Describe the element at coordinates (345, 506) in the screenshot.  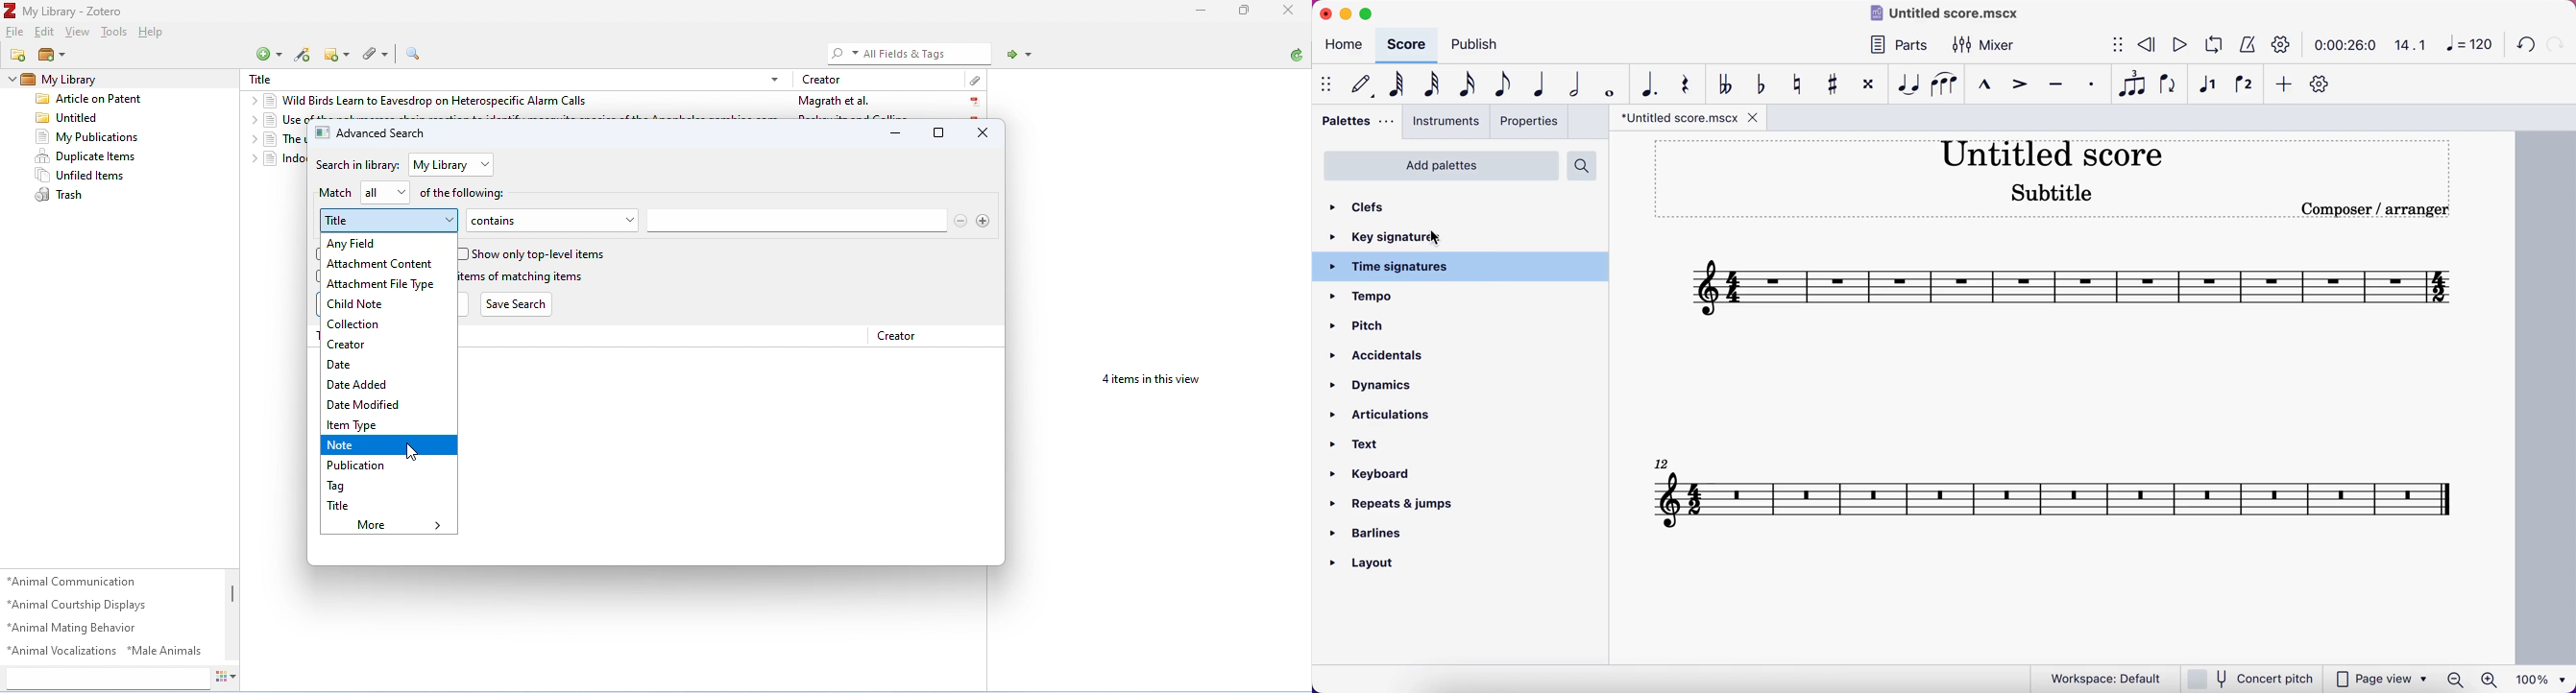
I see `title` at that location.